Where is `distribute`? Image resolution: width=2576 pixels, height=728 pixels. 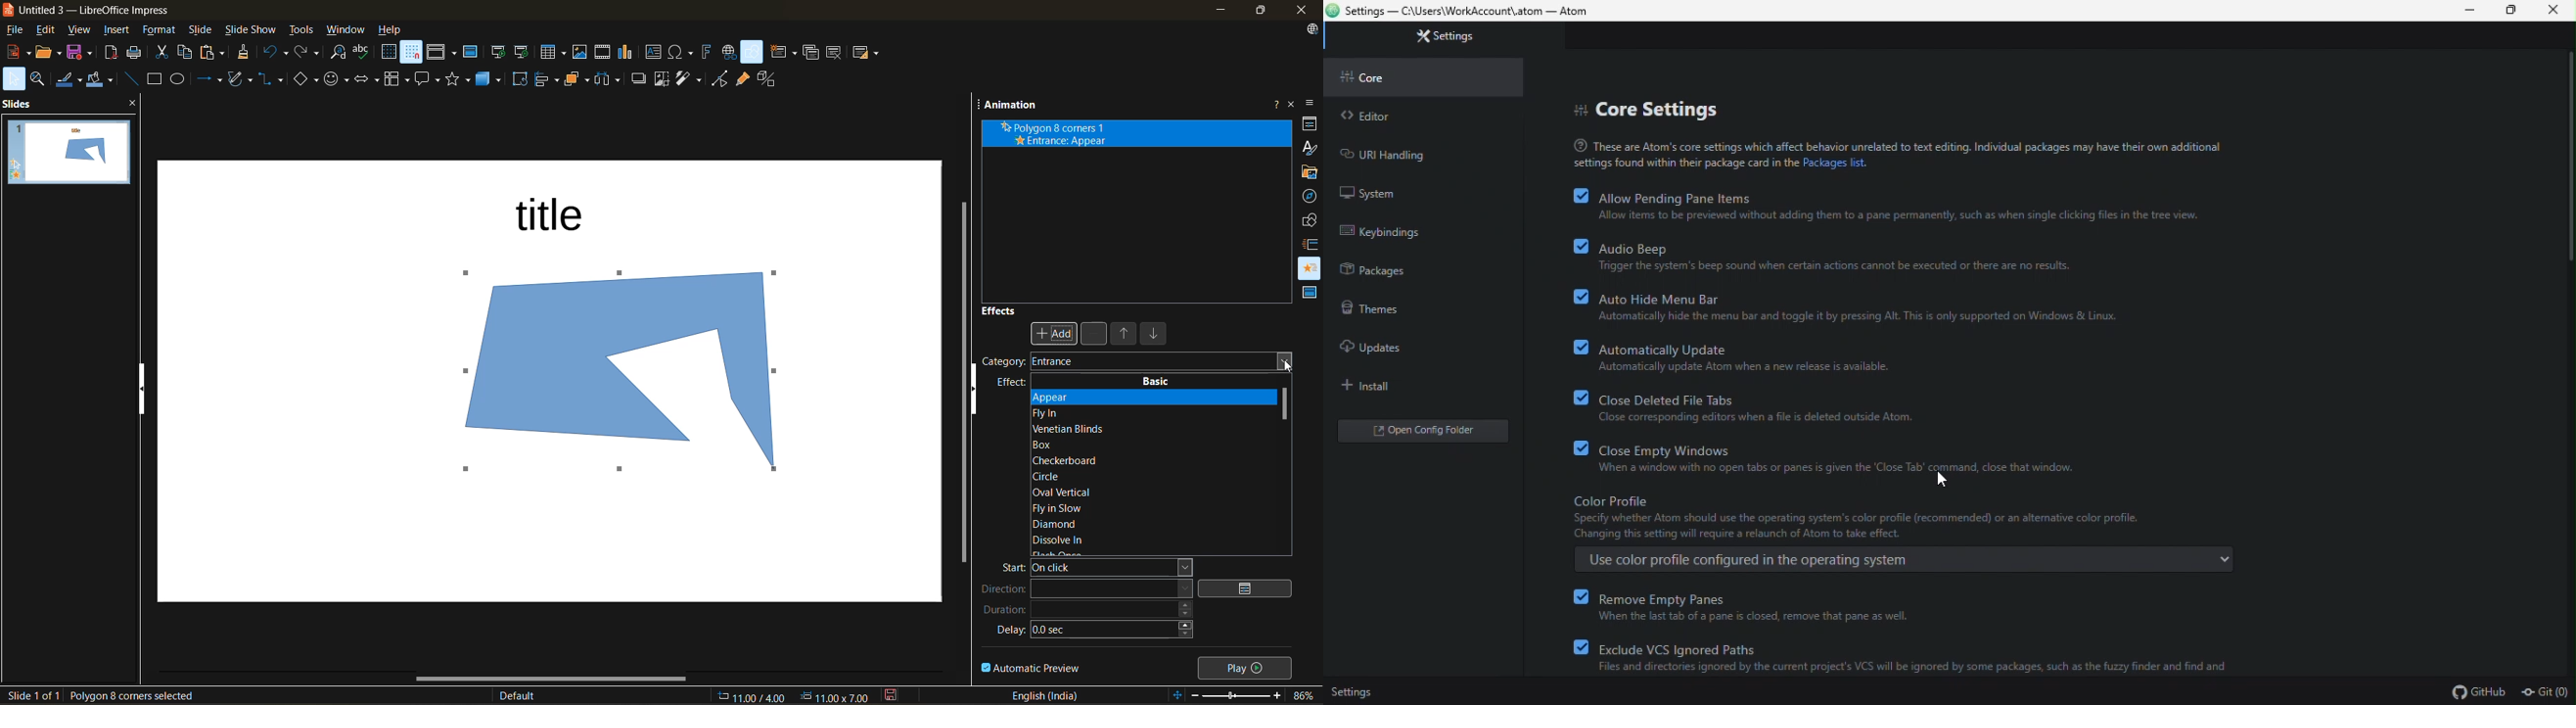 distribute is located at coordinates (610, 80).